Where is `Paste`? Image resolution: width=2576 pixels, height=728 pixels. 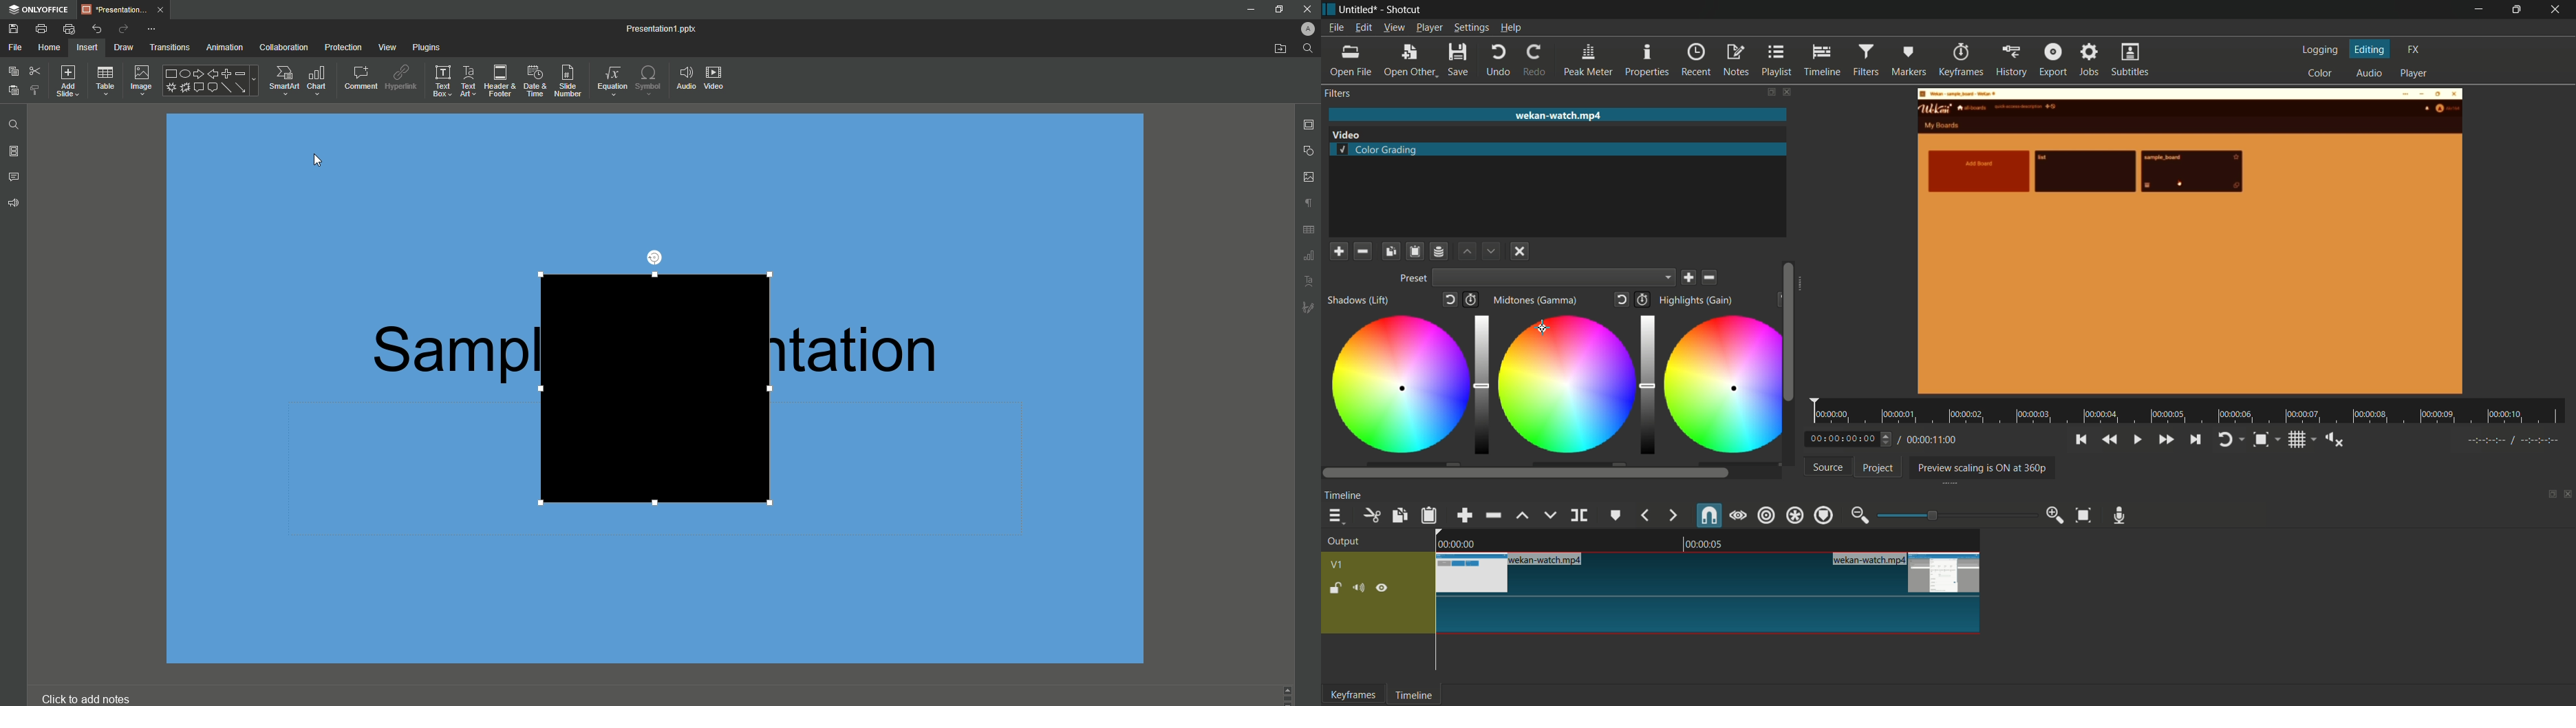 Paste is located at coordinates (13, 91).